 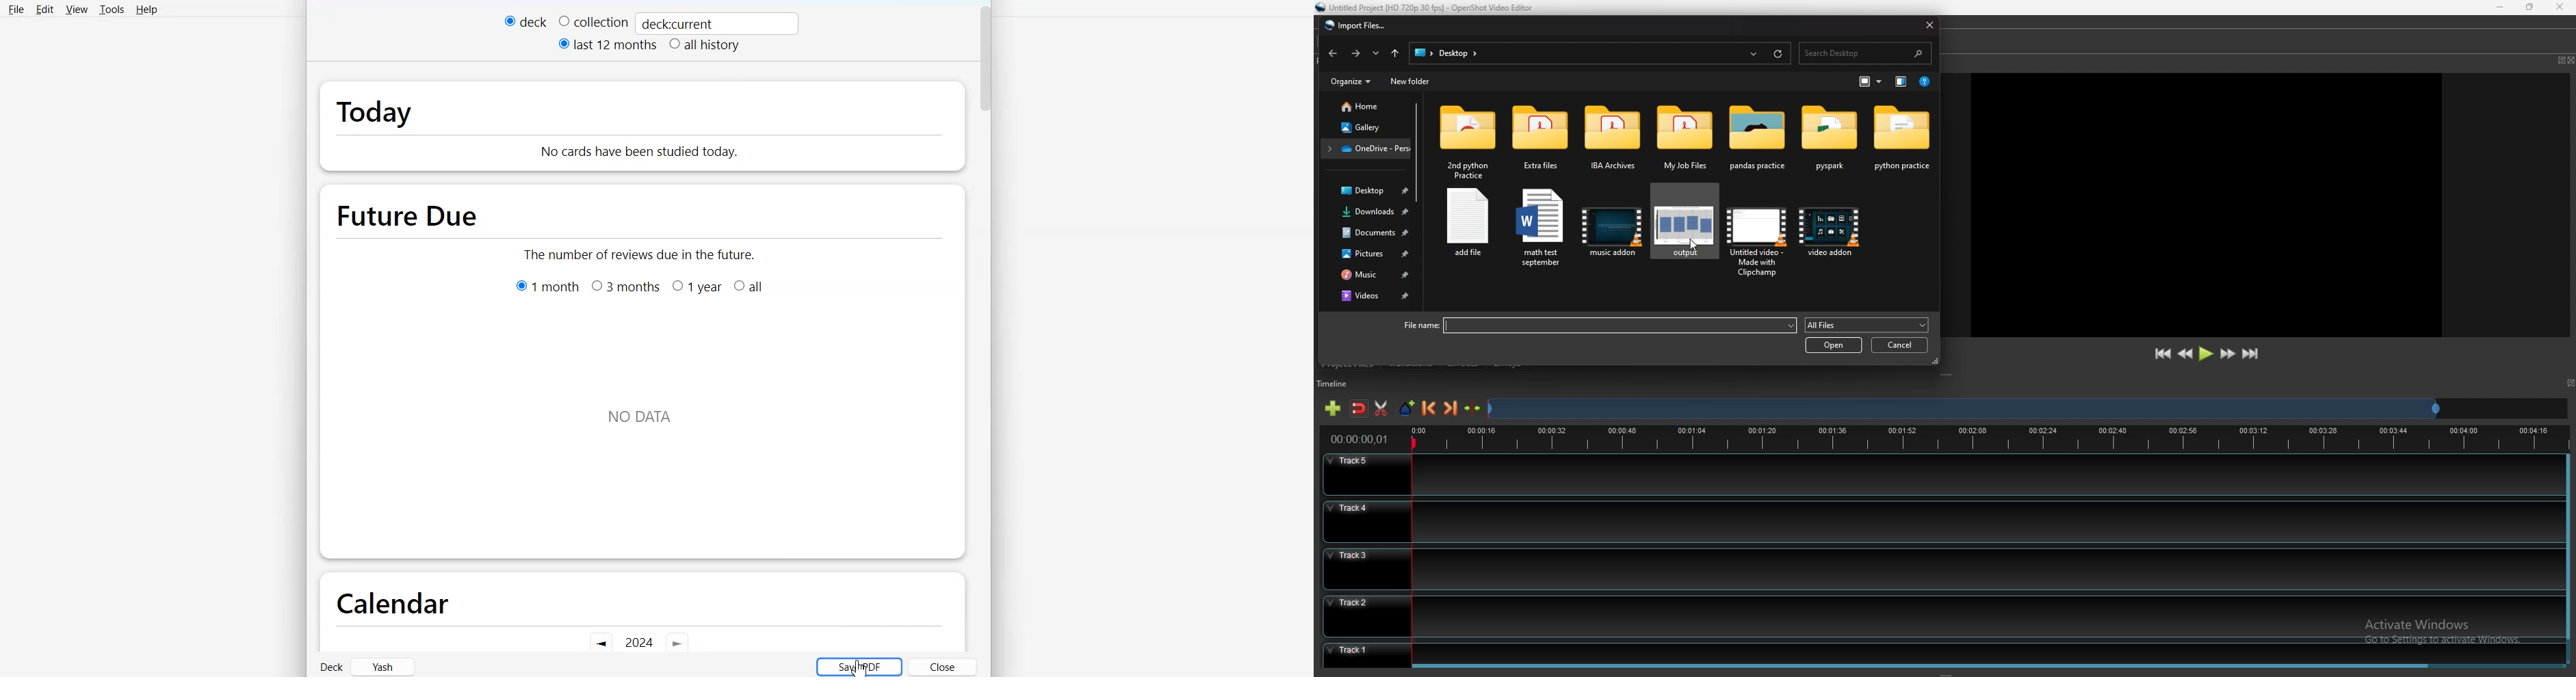 What do you see at coordinates (678, 24) in the screenshot?
I see `Text` at bounding box center [678, 24].